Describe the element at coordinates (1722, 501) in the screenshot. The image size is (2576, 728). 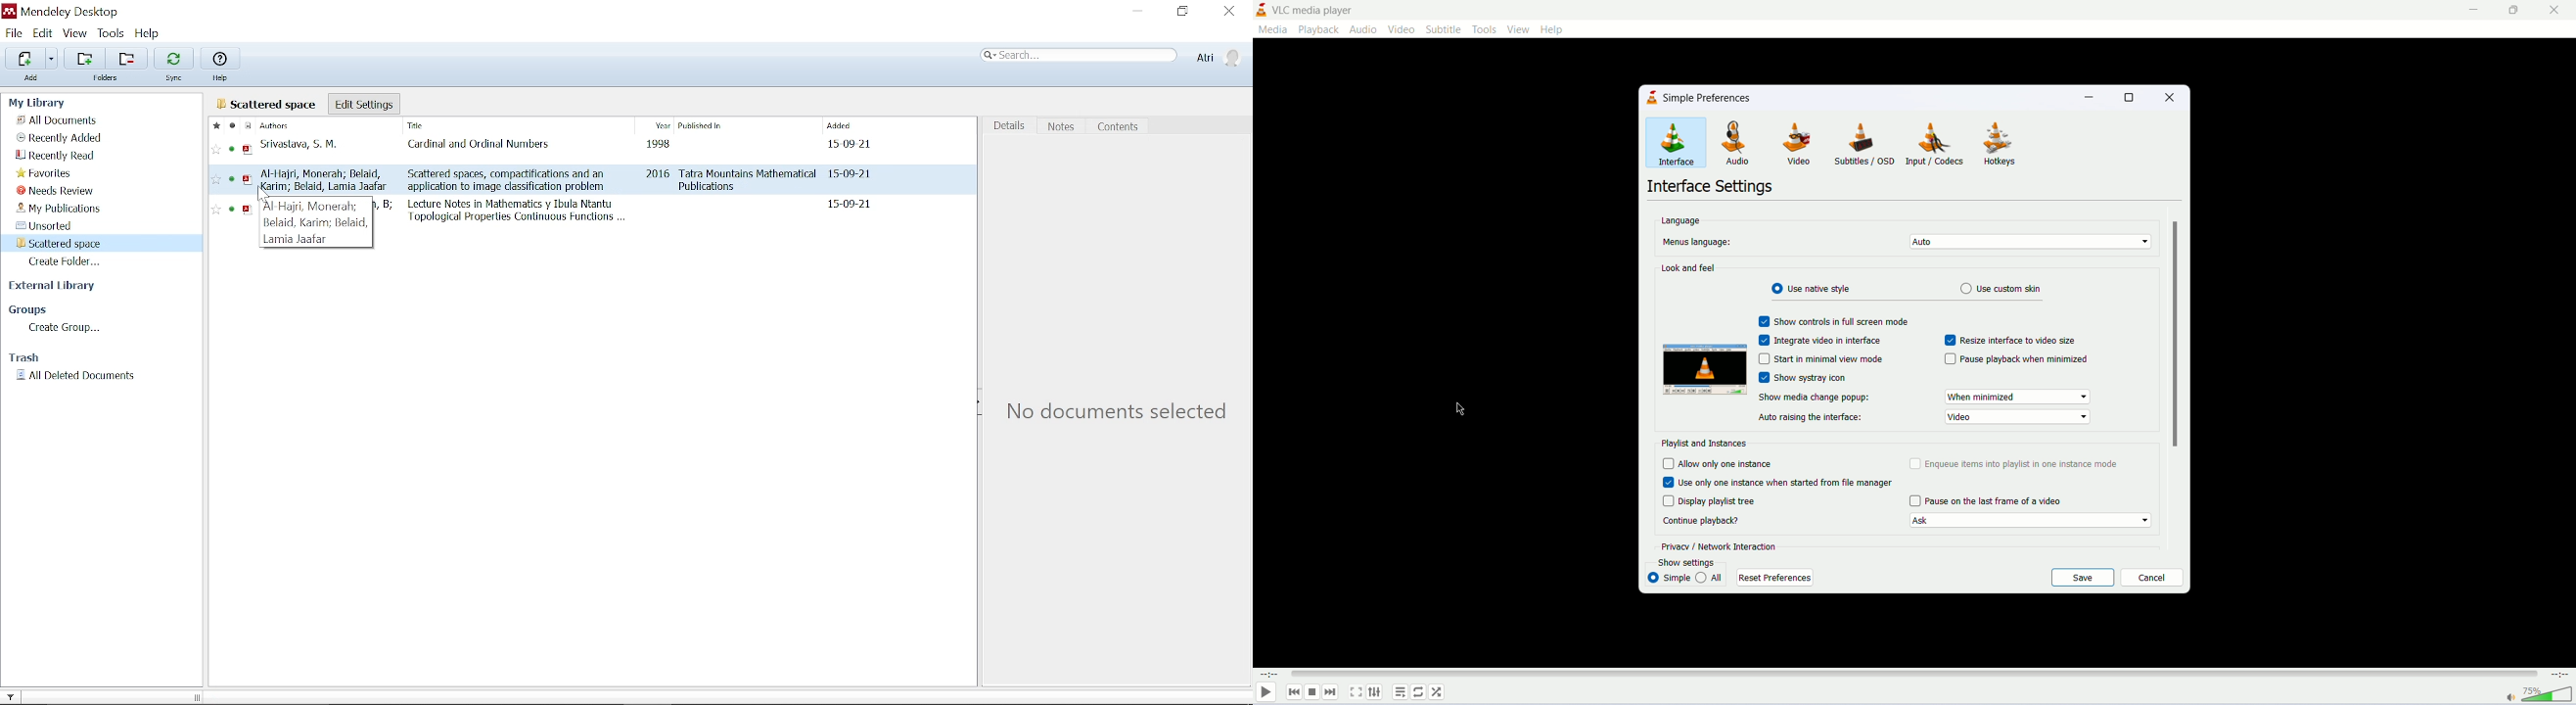
I see `display playlist tree` at that location.